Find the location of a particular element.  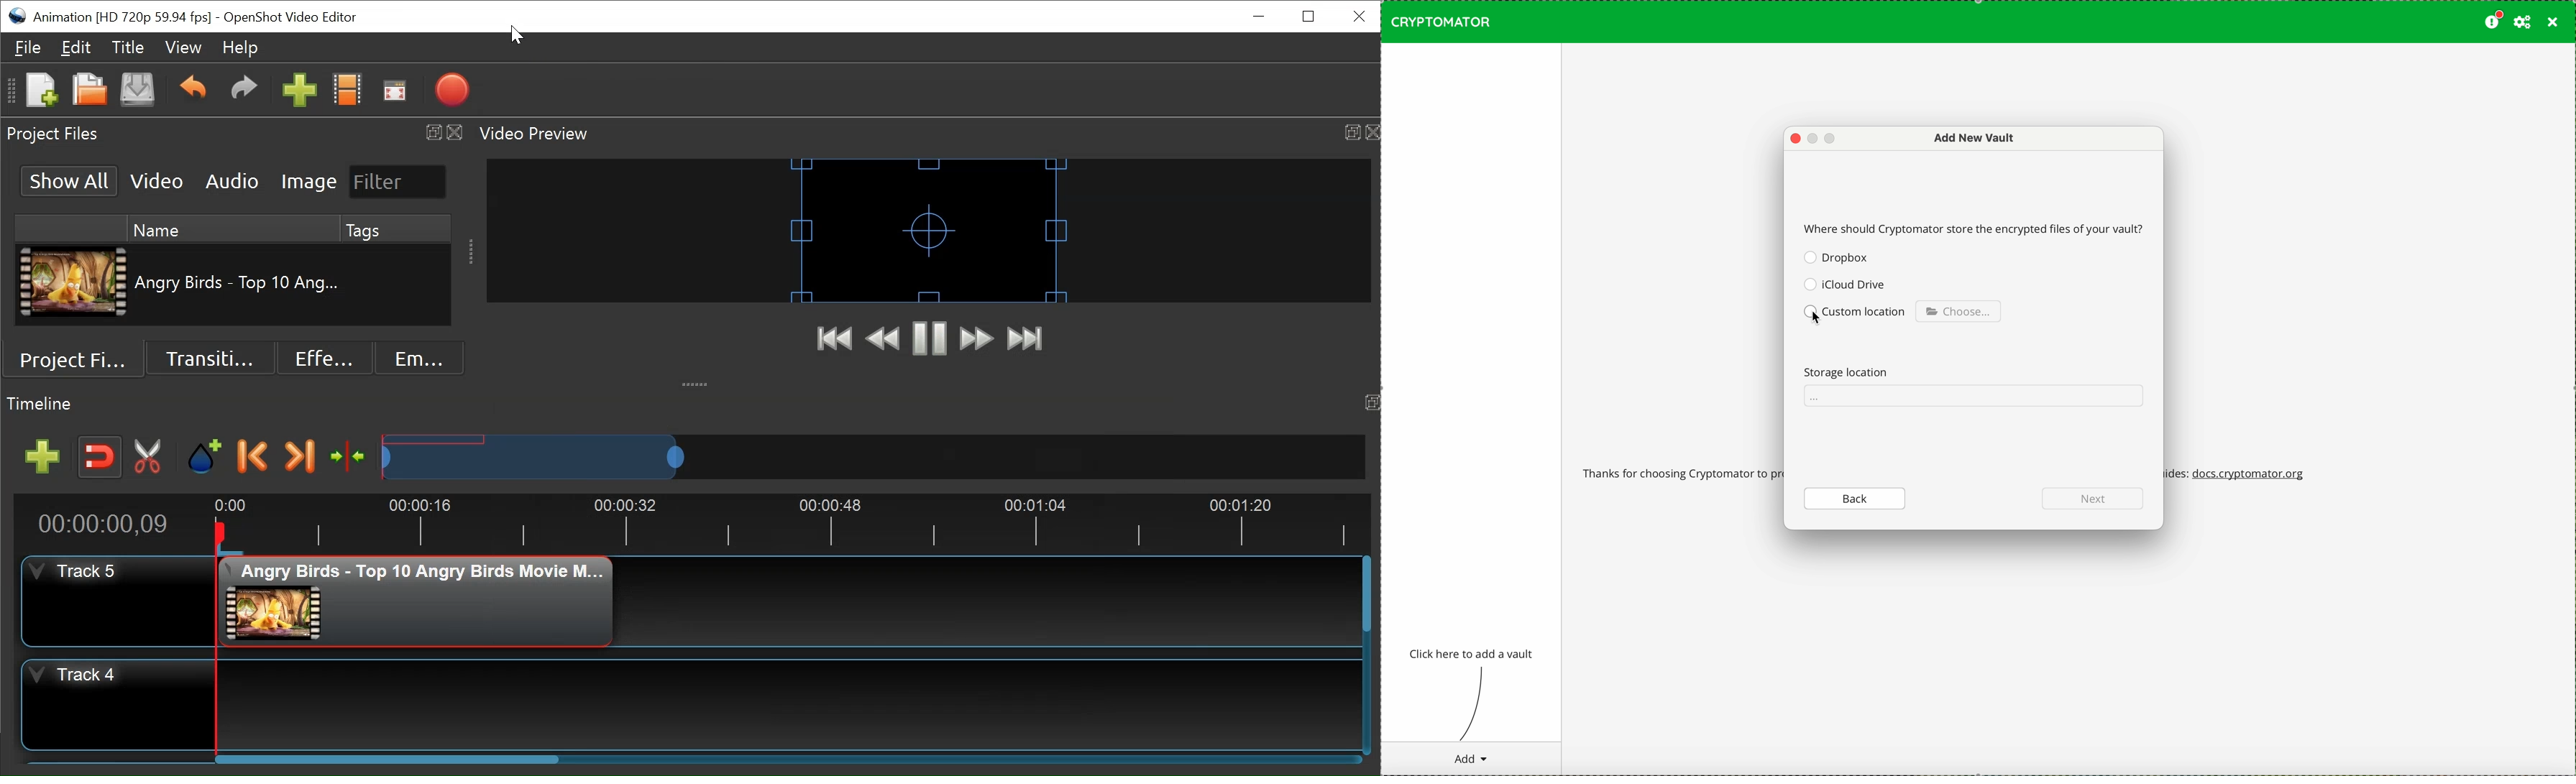

Project Name is located at coordinates (123, 18).